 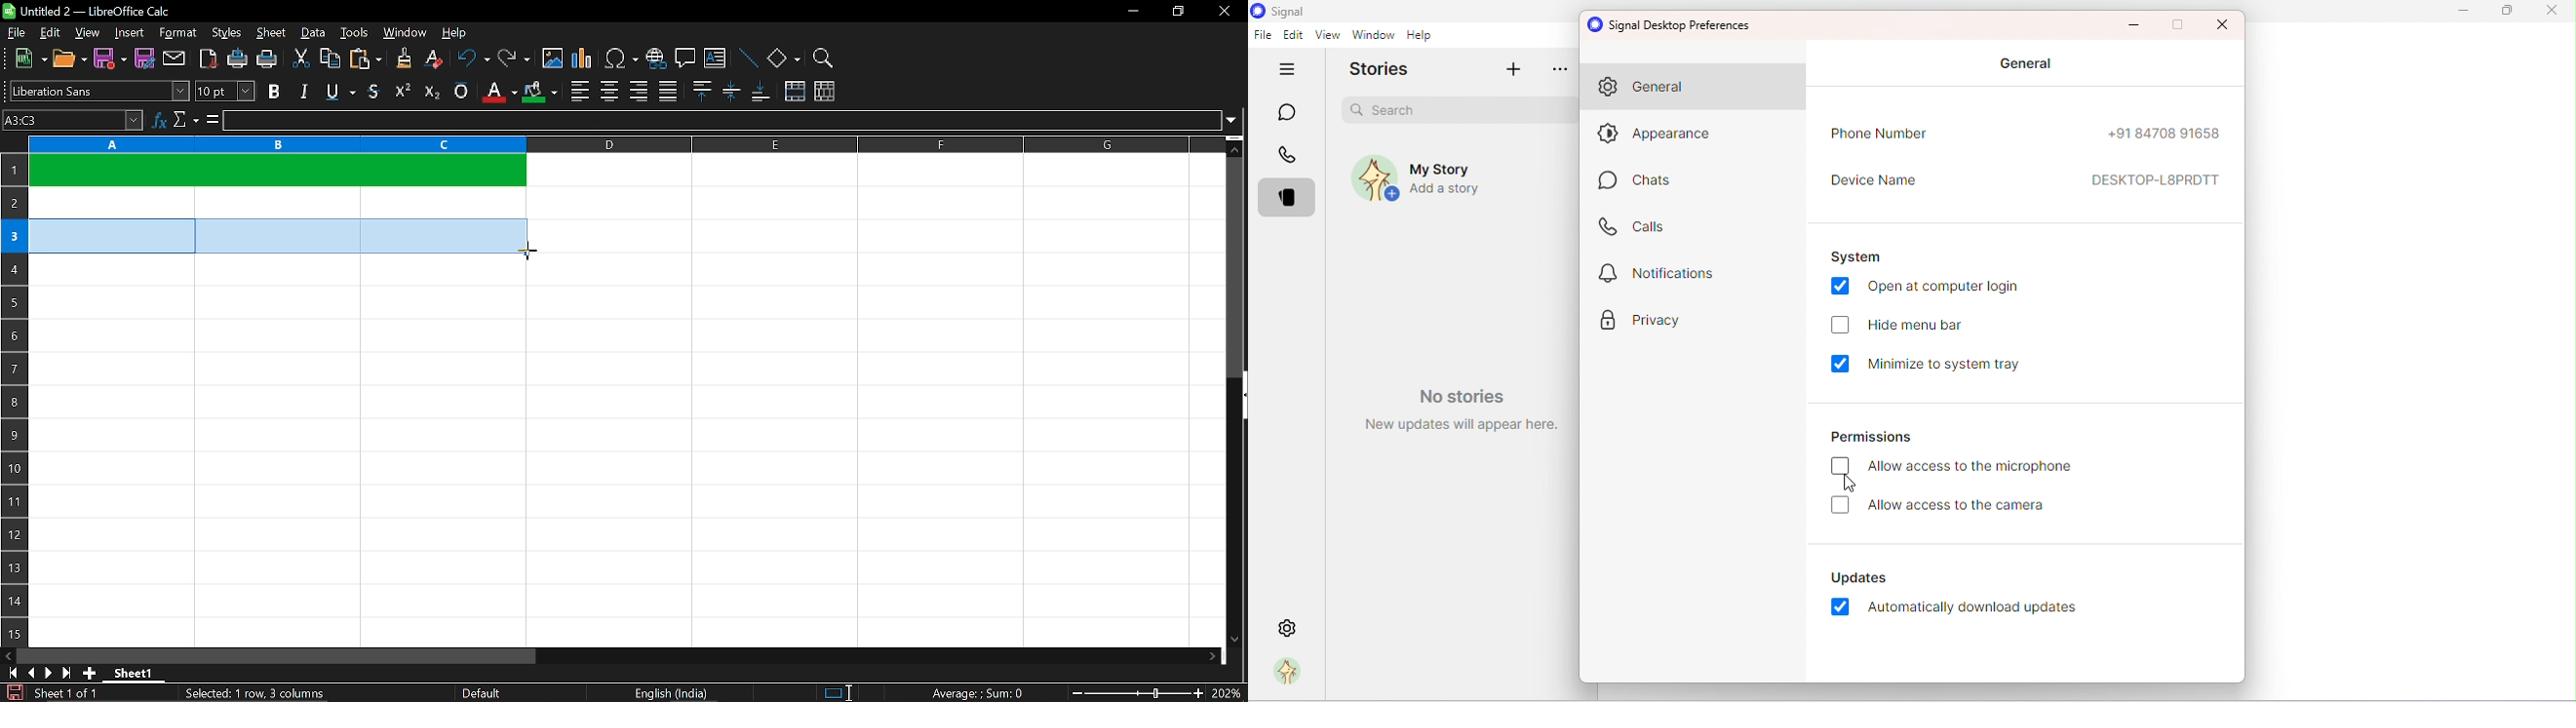 What do you see at coordinates (472, 59) in the screenshot?
I see `undo` at bounding box center [472, 59].